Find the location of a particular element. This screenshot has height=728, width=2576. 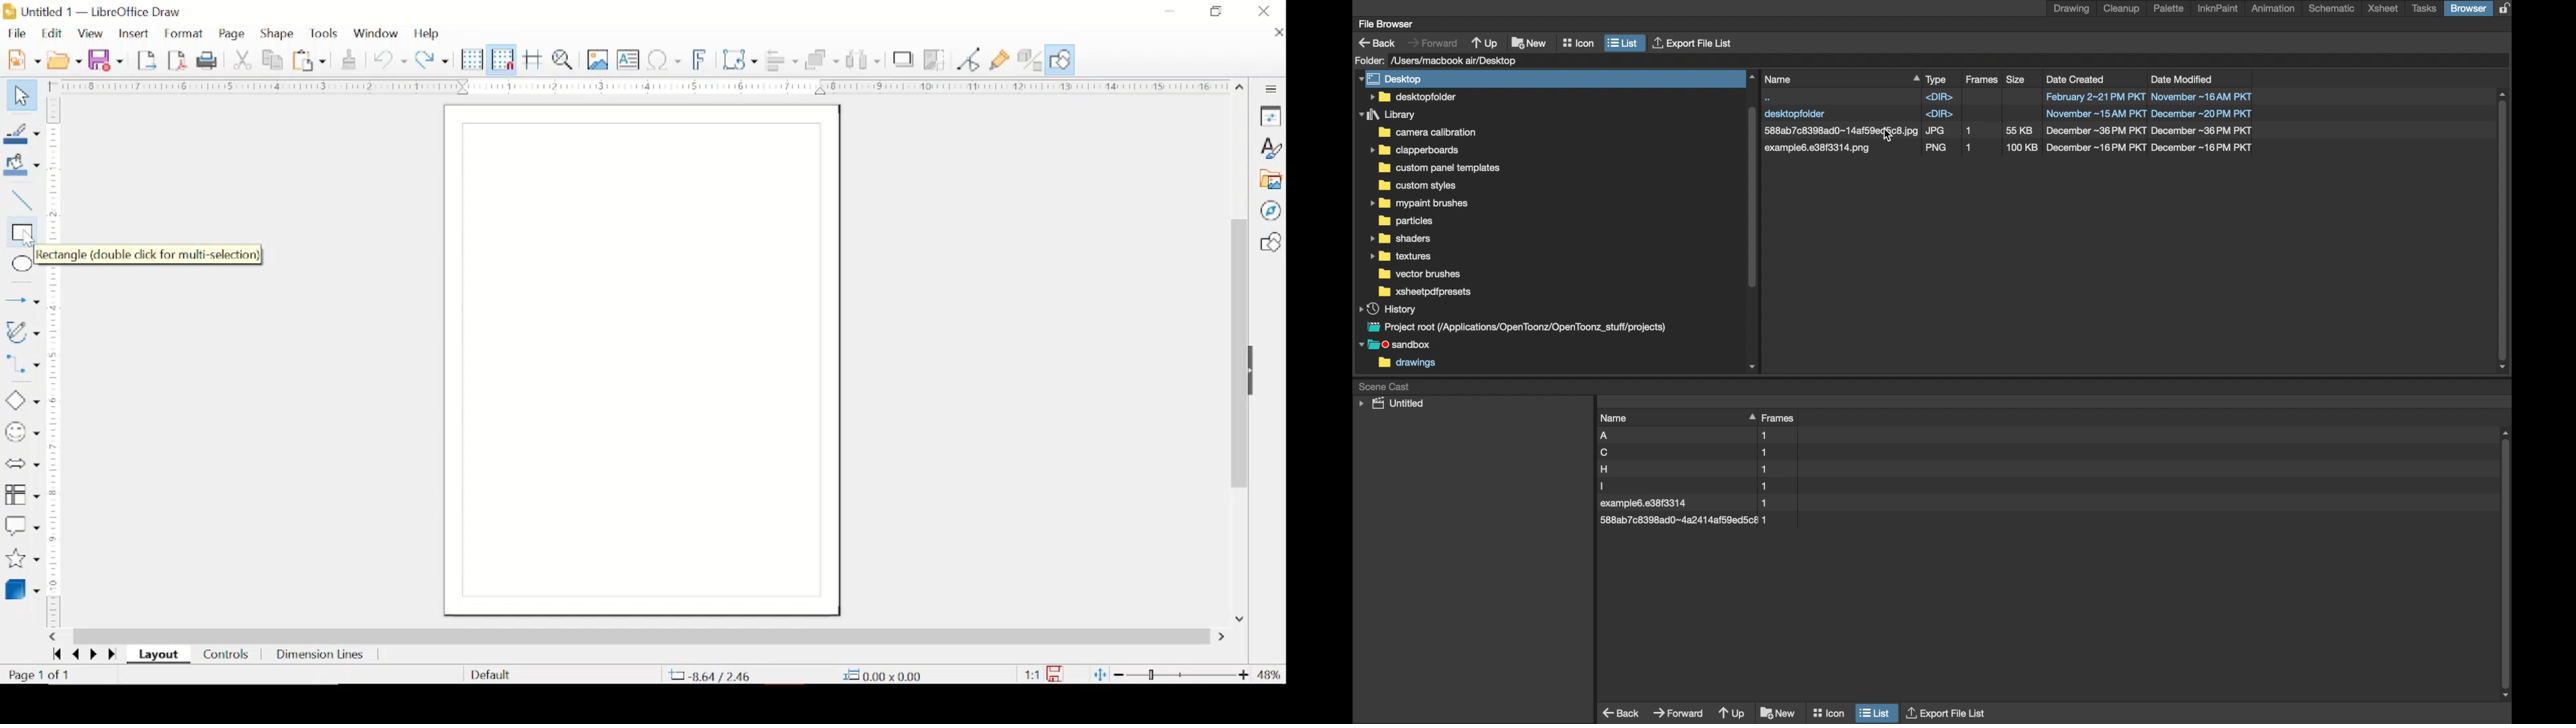

insert rectangle is located at coordinates (20, 233).